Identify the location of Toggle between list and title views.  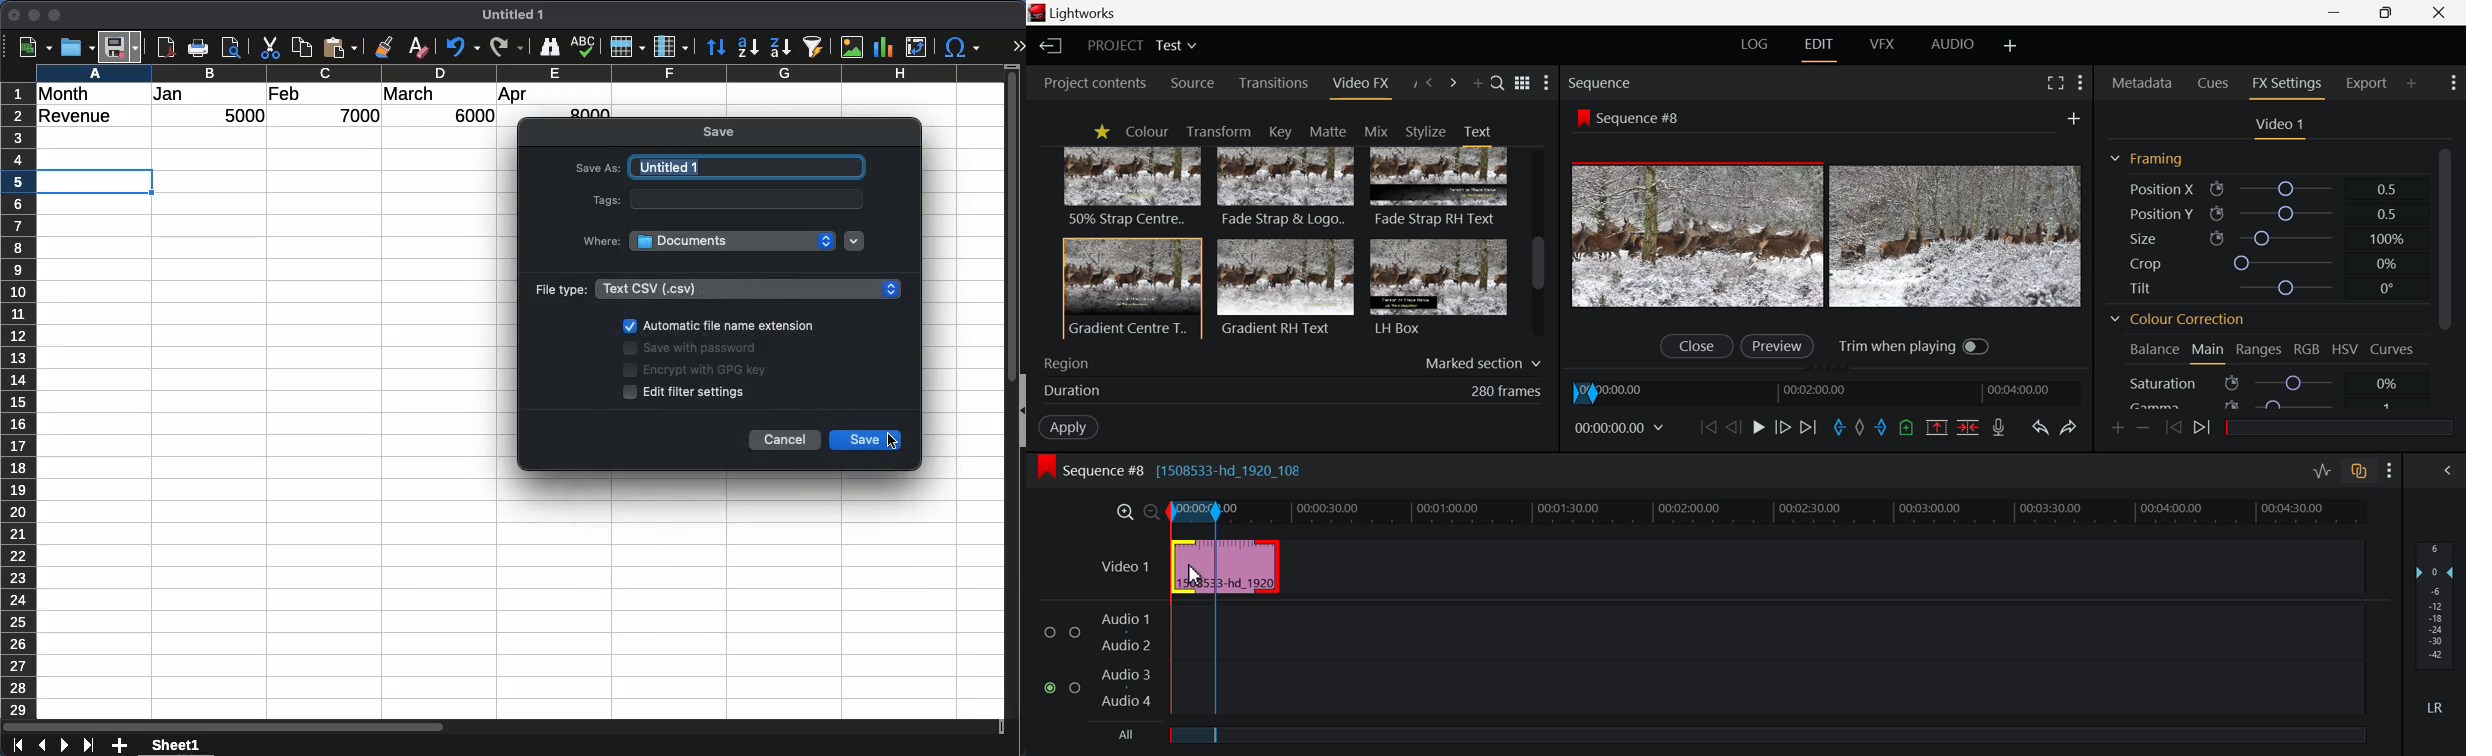
(1524, 82).